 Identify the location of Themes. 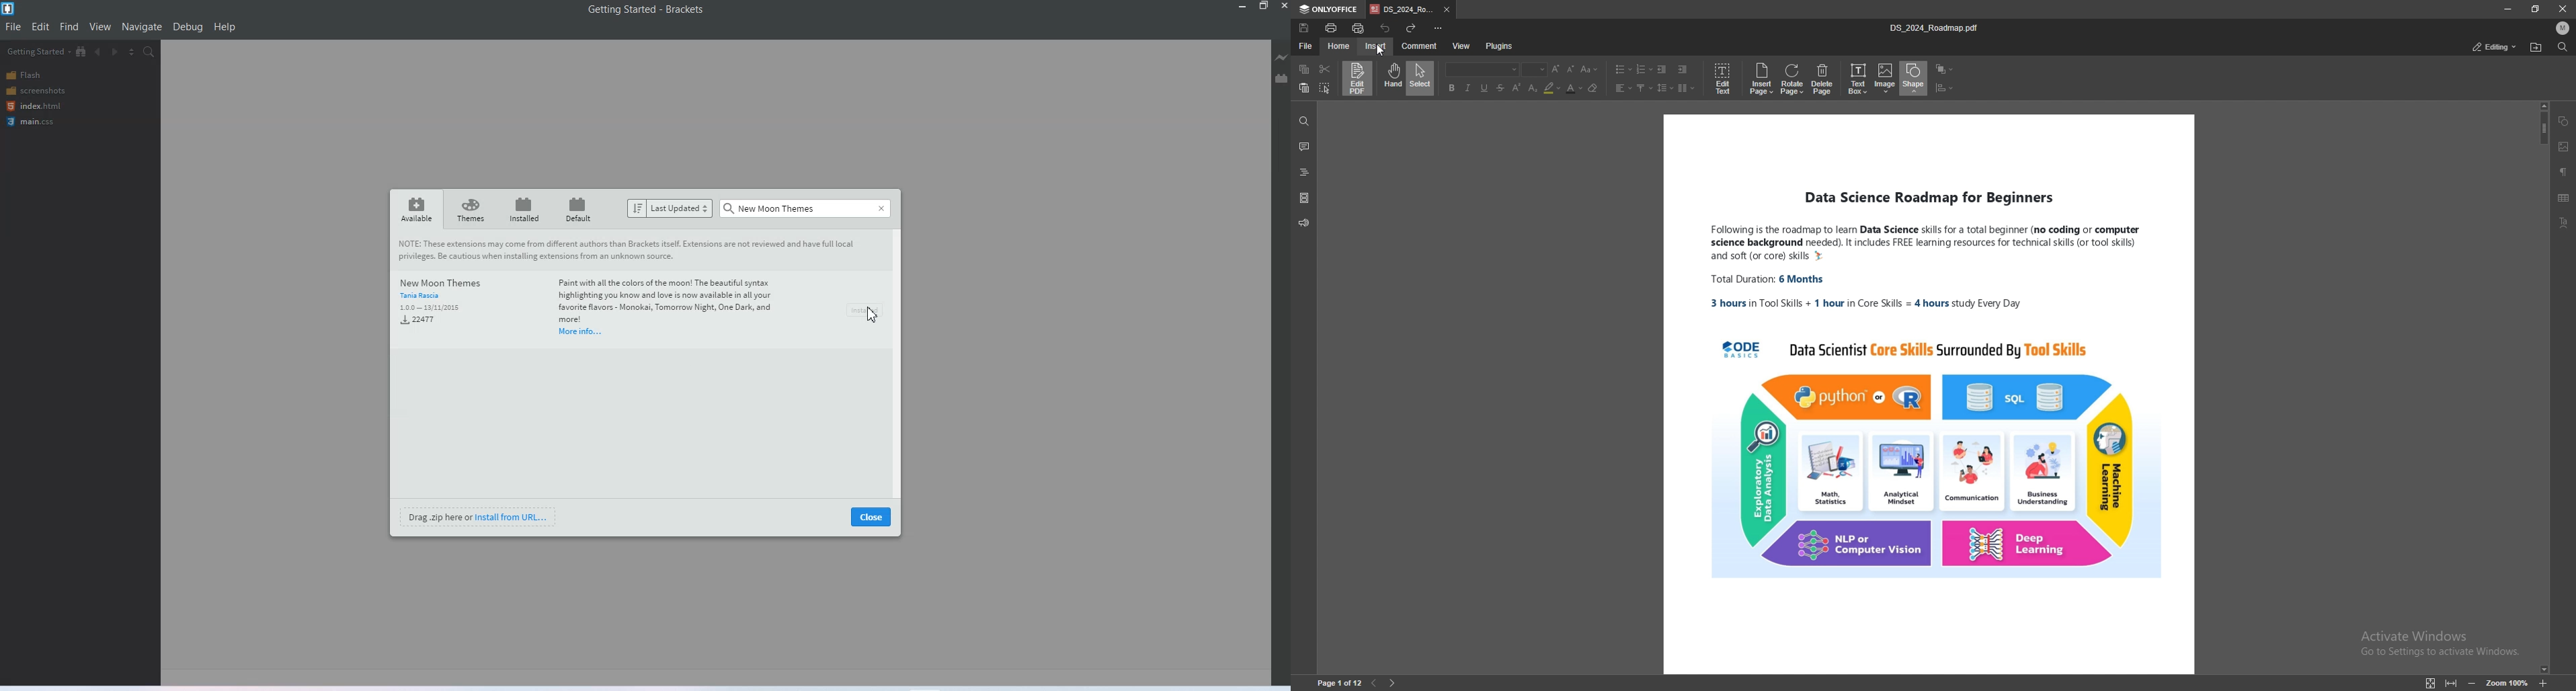
(469, 209).